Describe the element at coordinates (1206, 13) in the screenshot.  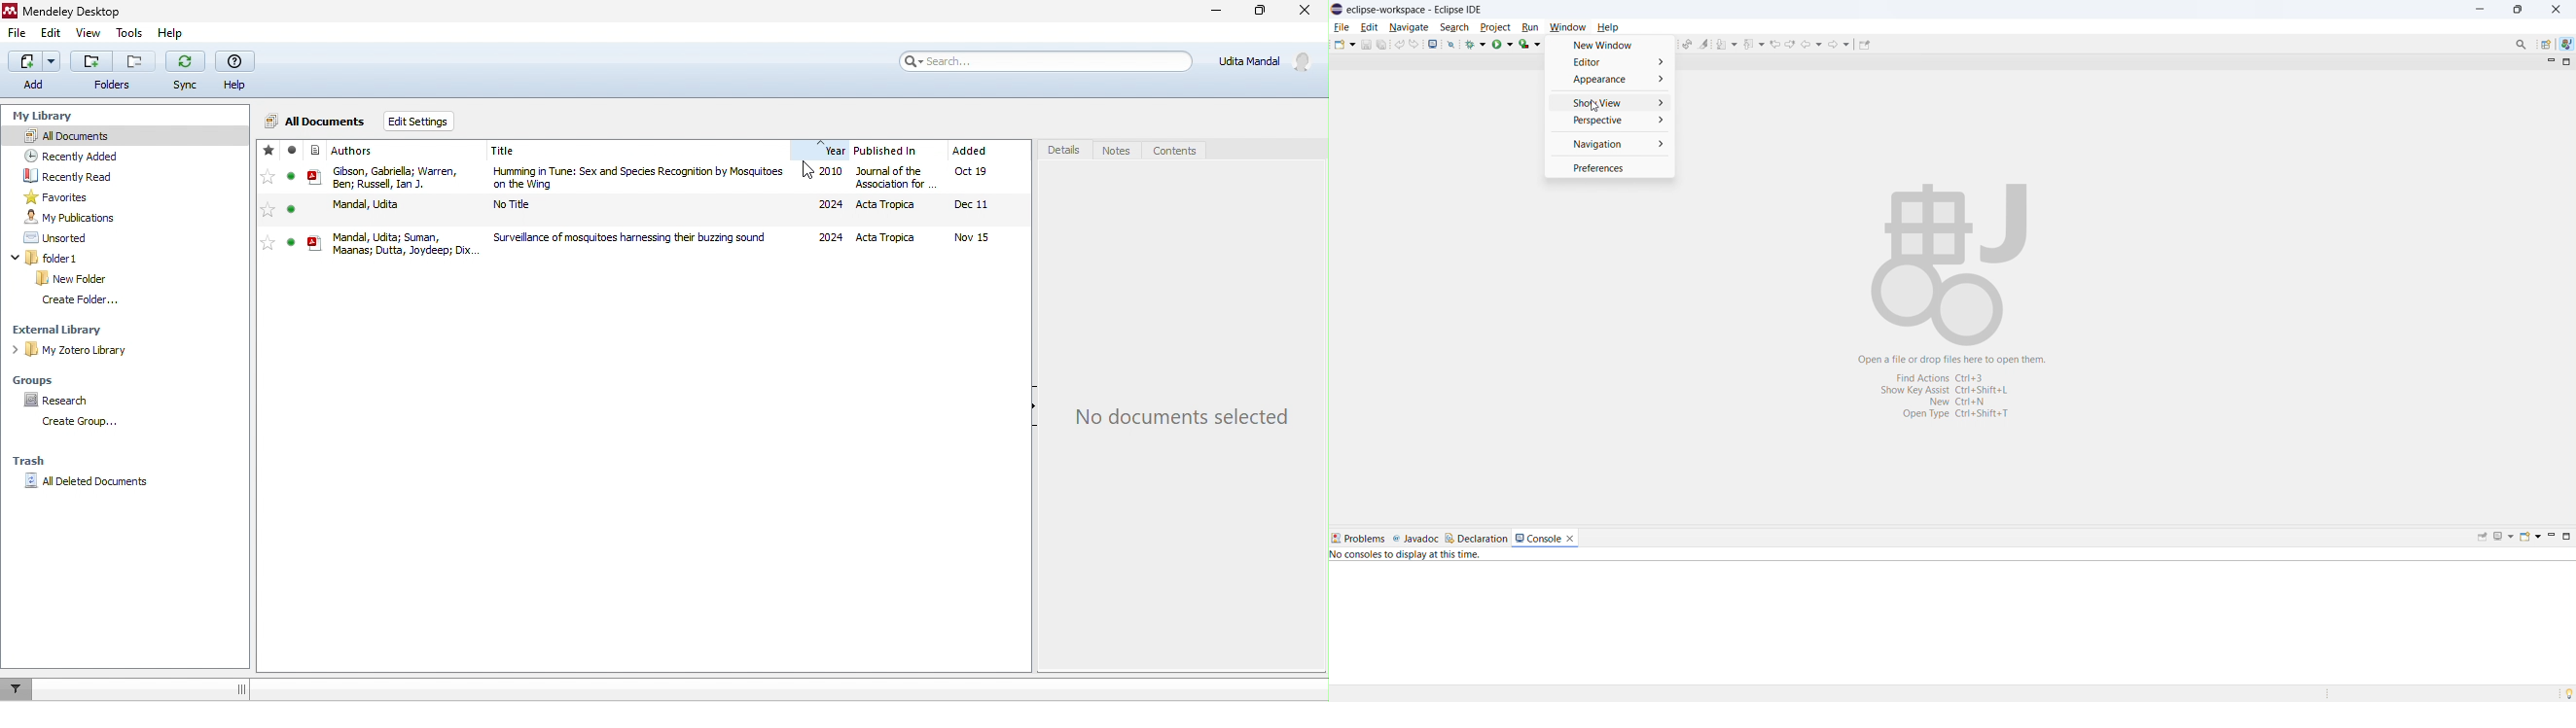
I see `minimize` at that location.